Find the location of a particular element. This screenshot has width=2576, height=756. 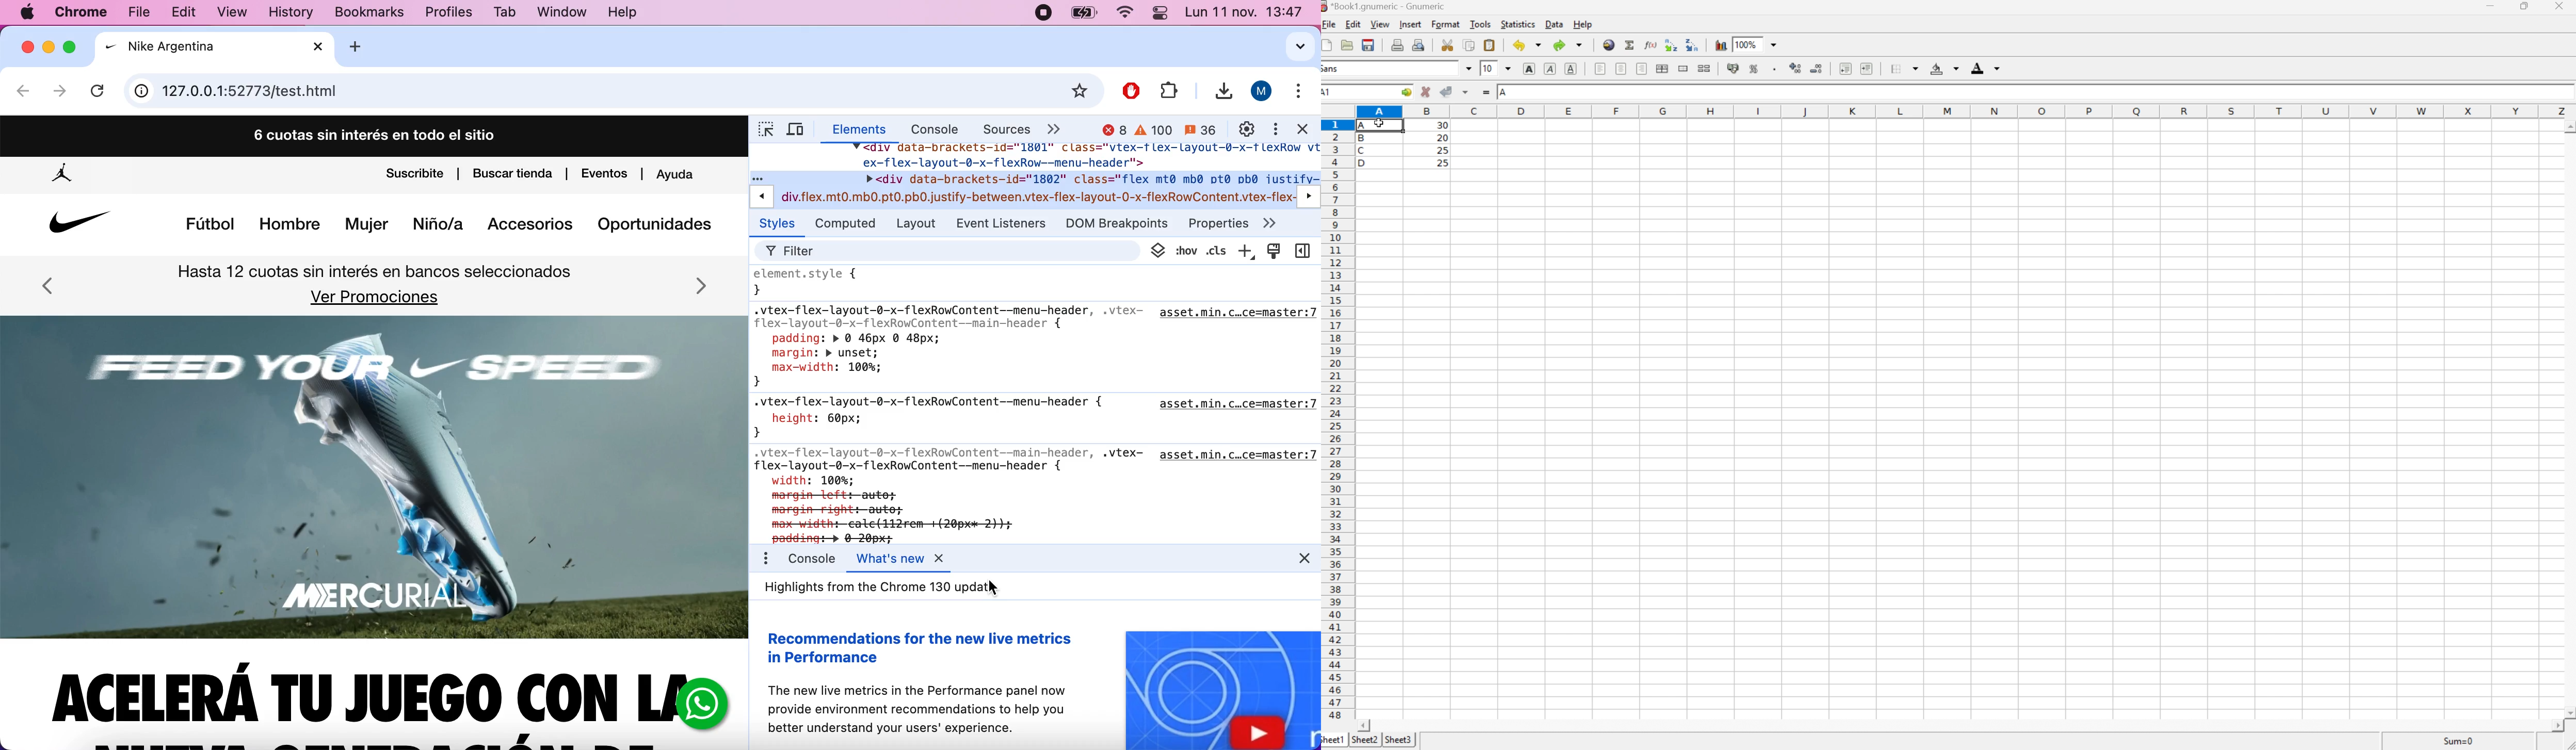

Accelerate your game is located at coordinates (353, 694).